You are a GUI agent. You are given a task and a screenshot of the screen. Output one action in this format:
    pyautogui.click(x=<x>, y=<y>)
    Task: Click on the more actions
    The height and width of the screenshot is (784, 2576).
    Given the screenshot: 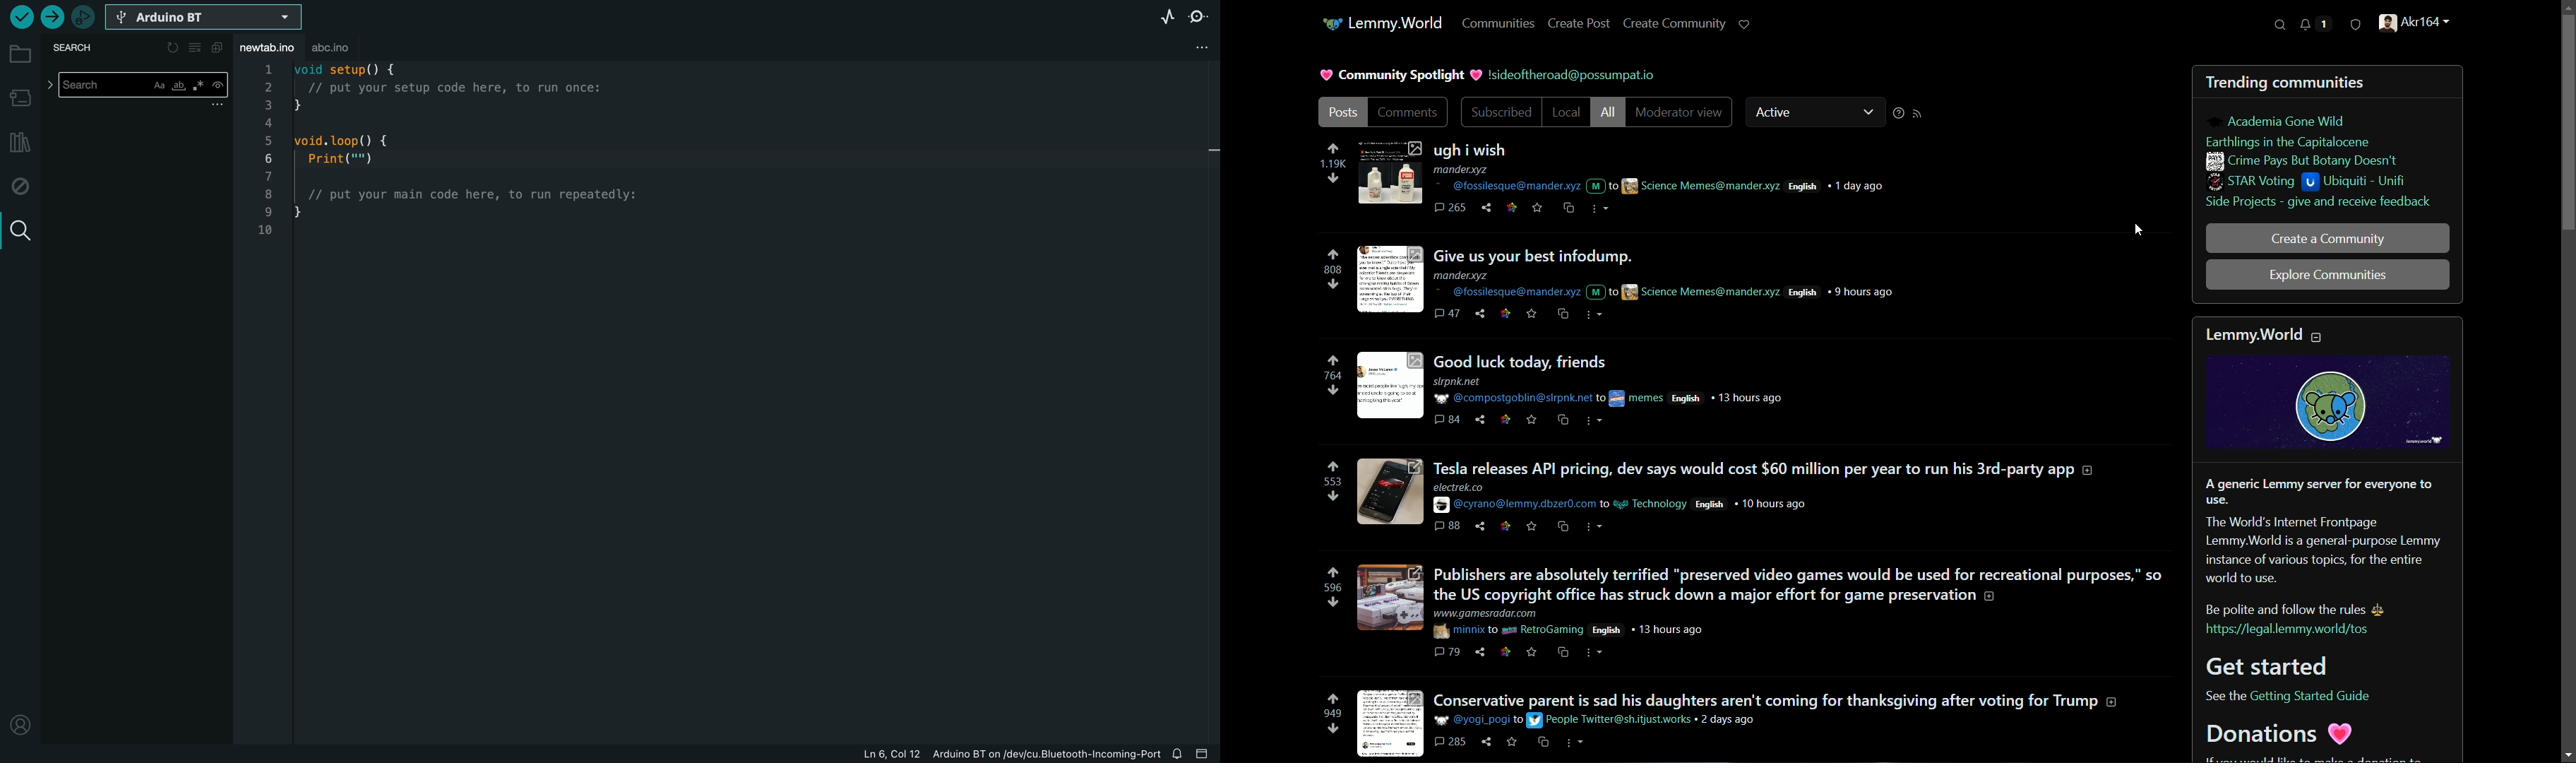 What is the action you would take?
    pyautogui.click(x=1597, y=210)
    